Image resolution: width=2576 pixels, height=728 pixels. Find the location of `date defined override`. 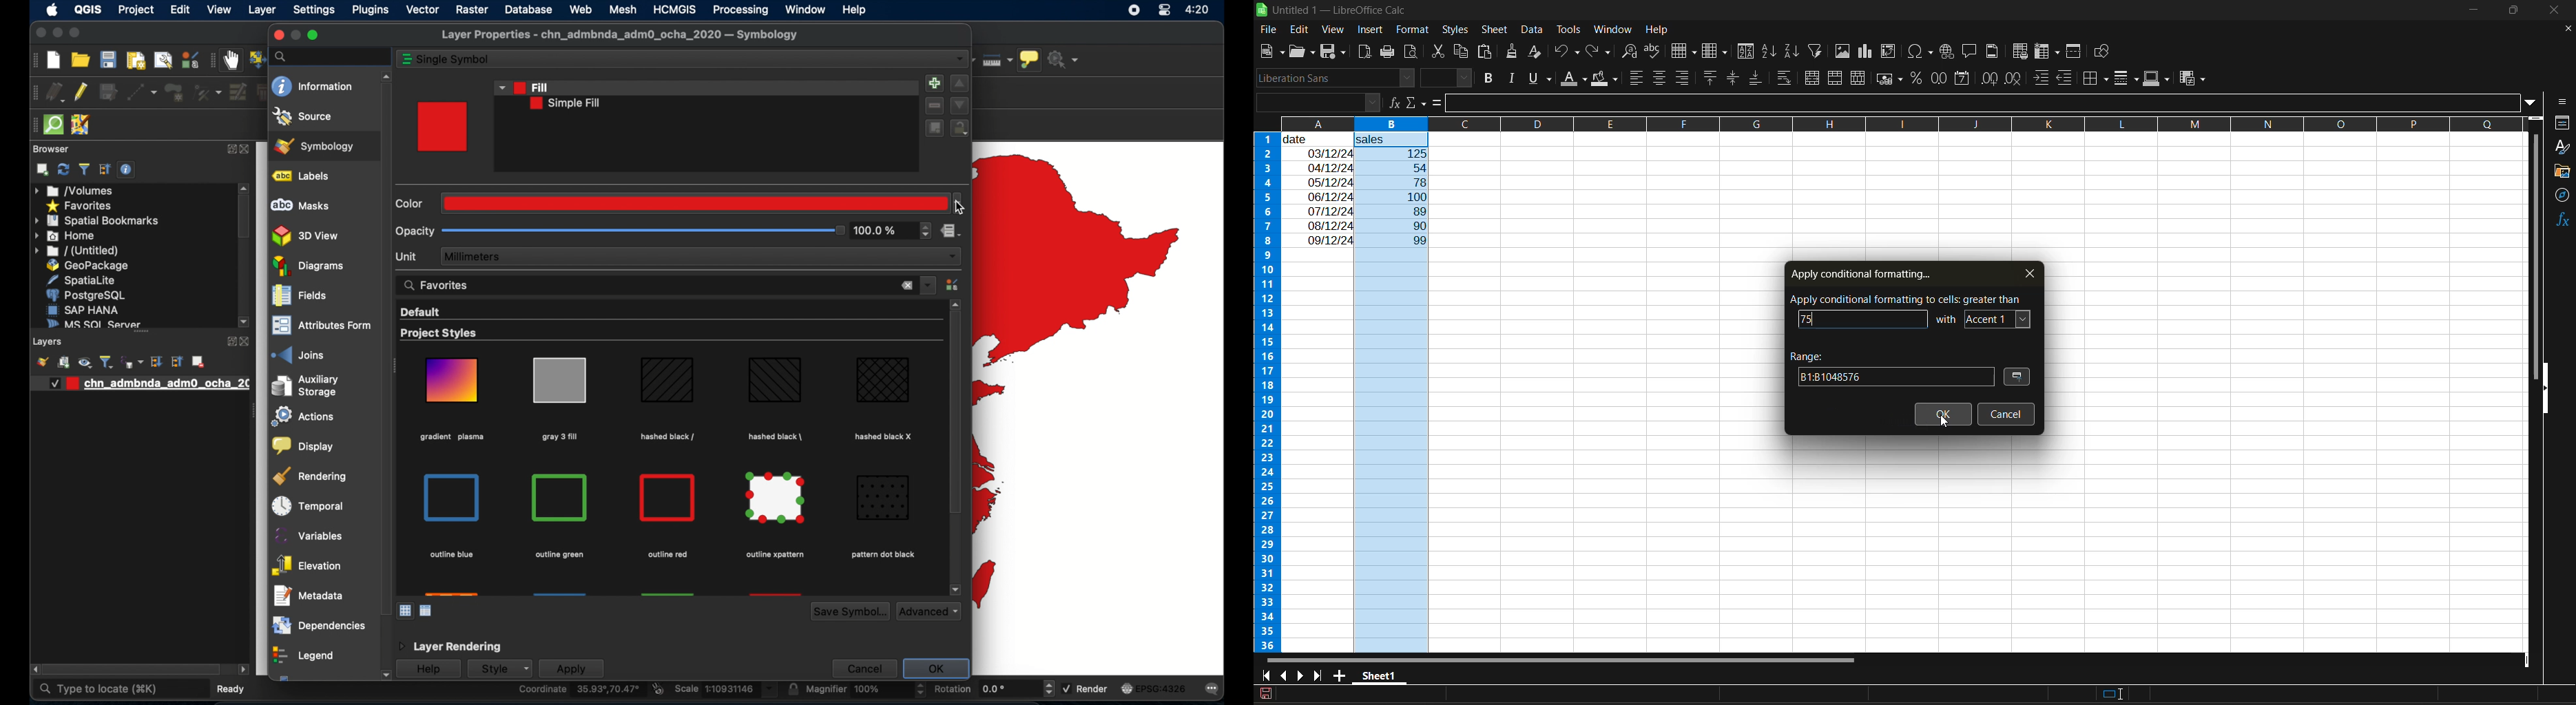

date defined override is located at coordinates (952, 232).